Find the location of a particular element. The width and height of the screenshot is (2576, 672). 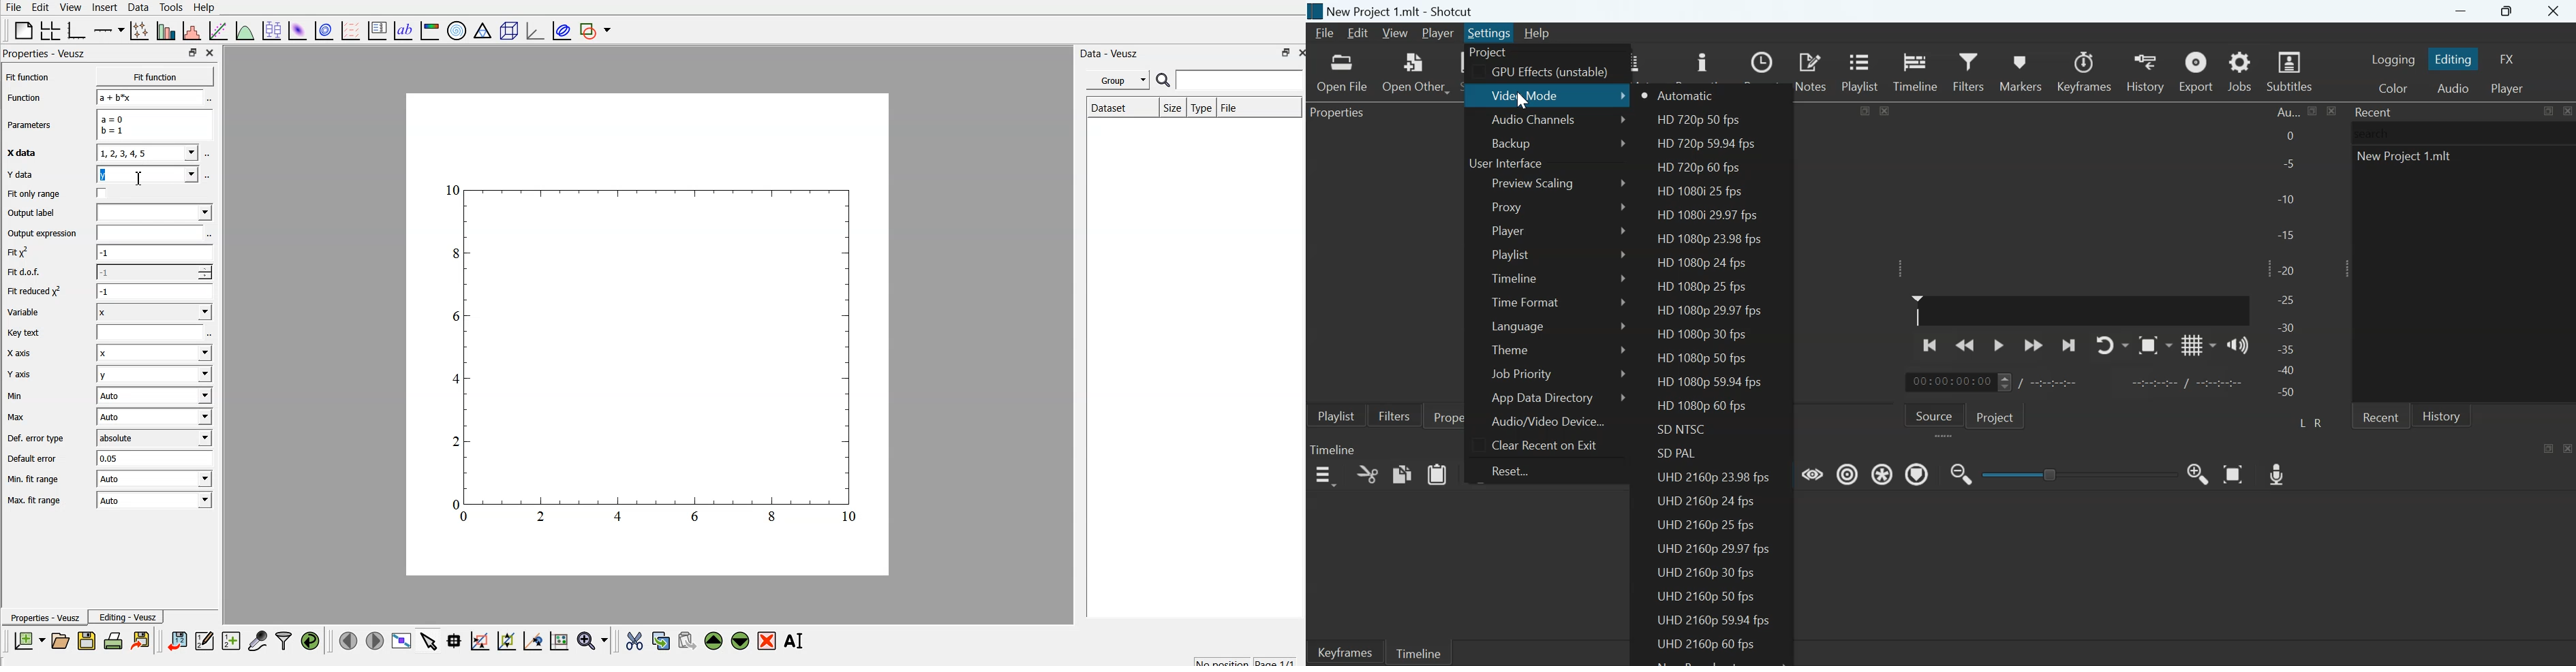

App data directory is located at coordinates (1544, 398).